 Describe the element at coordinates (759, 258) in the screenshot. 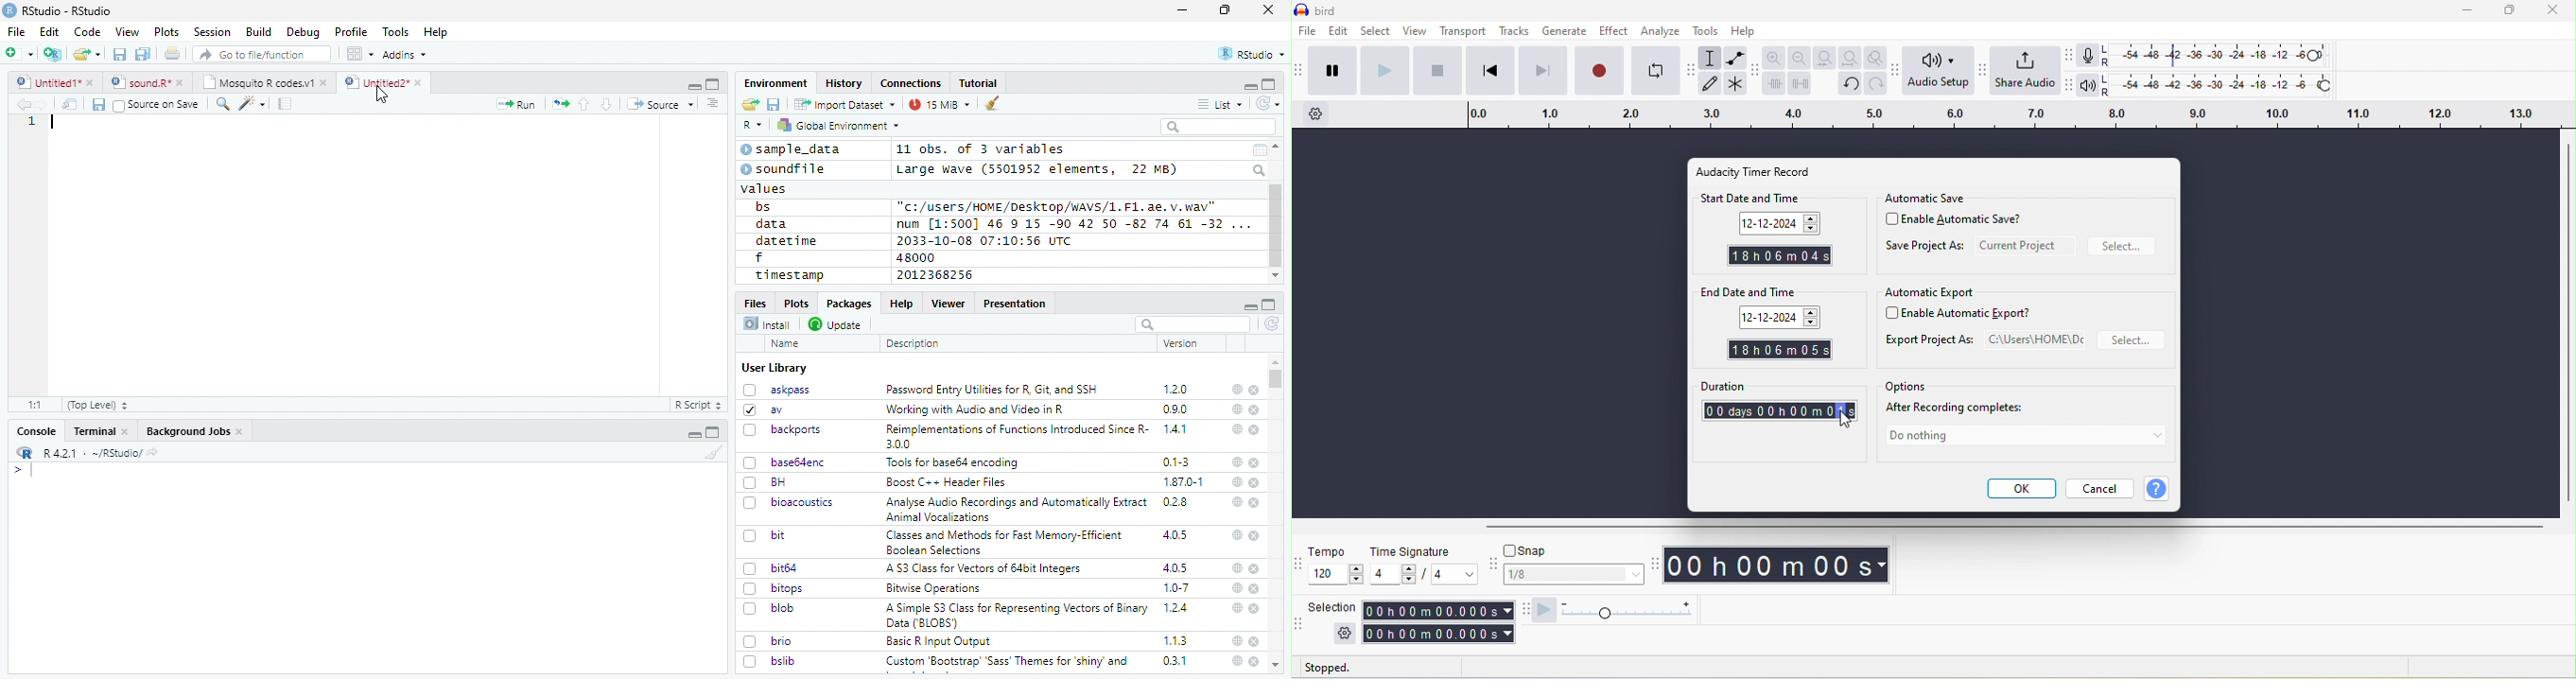

I see `f` at that location.